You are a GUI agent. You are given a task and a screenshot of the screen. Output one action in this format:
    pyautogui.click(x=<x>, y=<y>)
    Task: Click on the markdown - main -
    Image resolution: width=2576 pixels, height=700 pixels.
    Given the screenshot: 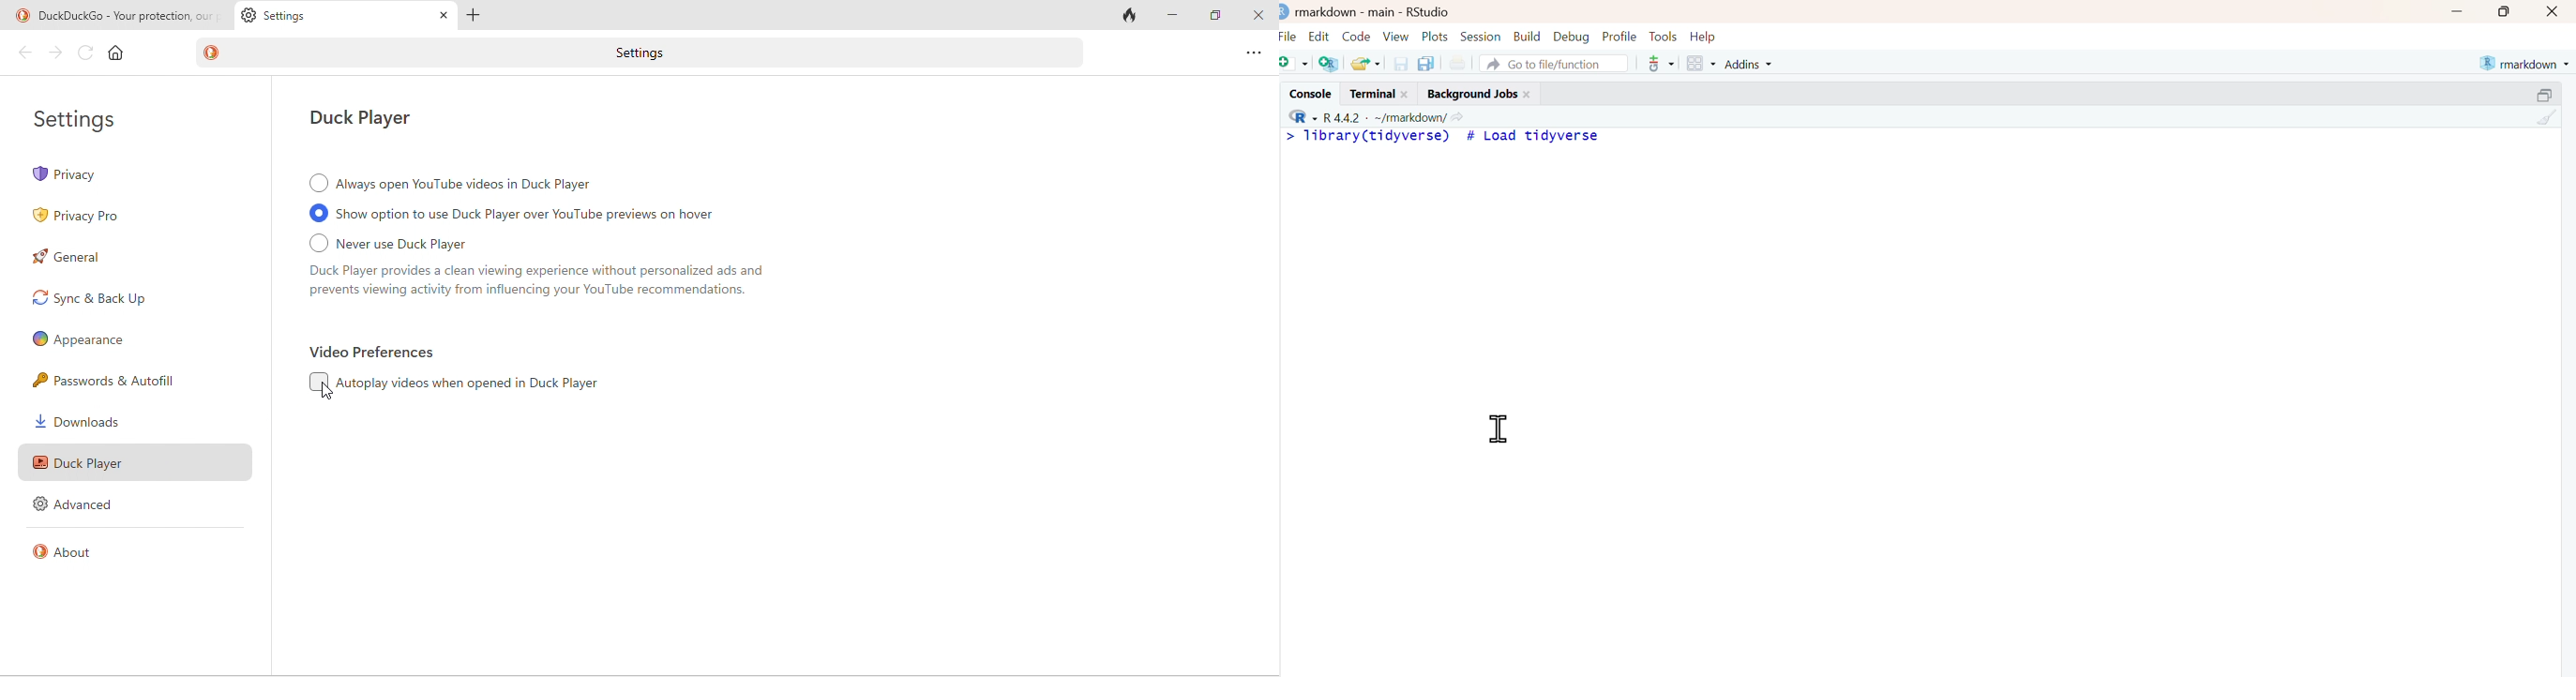 What is the action you would take?
    pyautogui.click(x=1346, y=10)
    